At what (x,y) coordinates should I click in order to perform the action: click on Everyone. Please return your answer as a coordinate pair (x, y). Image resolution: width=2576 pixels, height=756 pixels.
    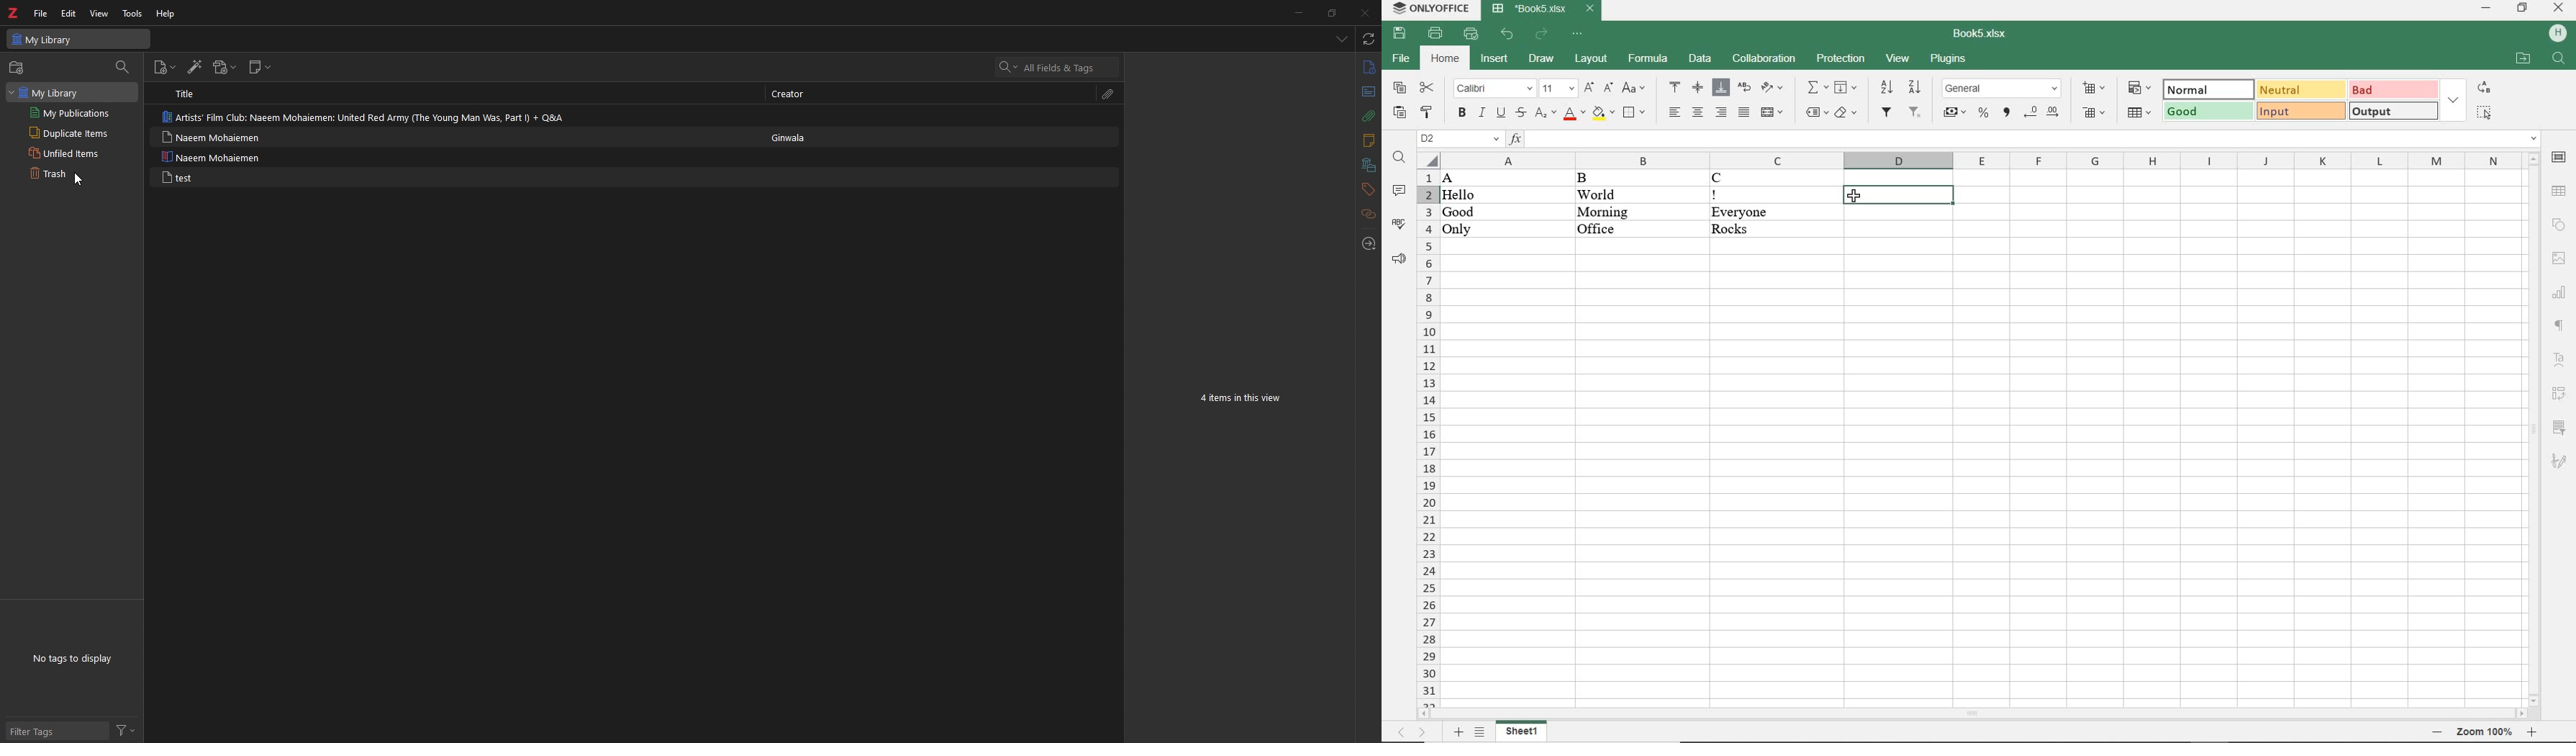
    Looking at the image, I should click on (1775, 212).